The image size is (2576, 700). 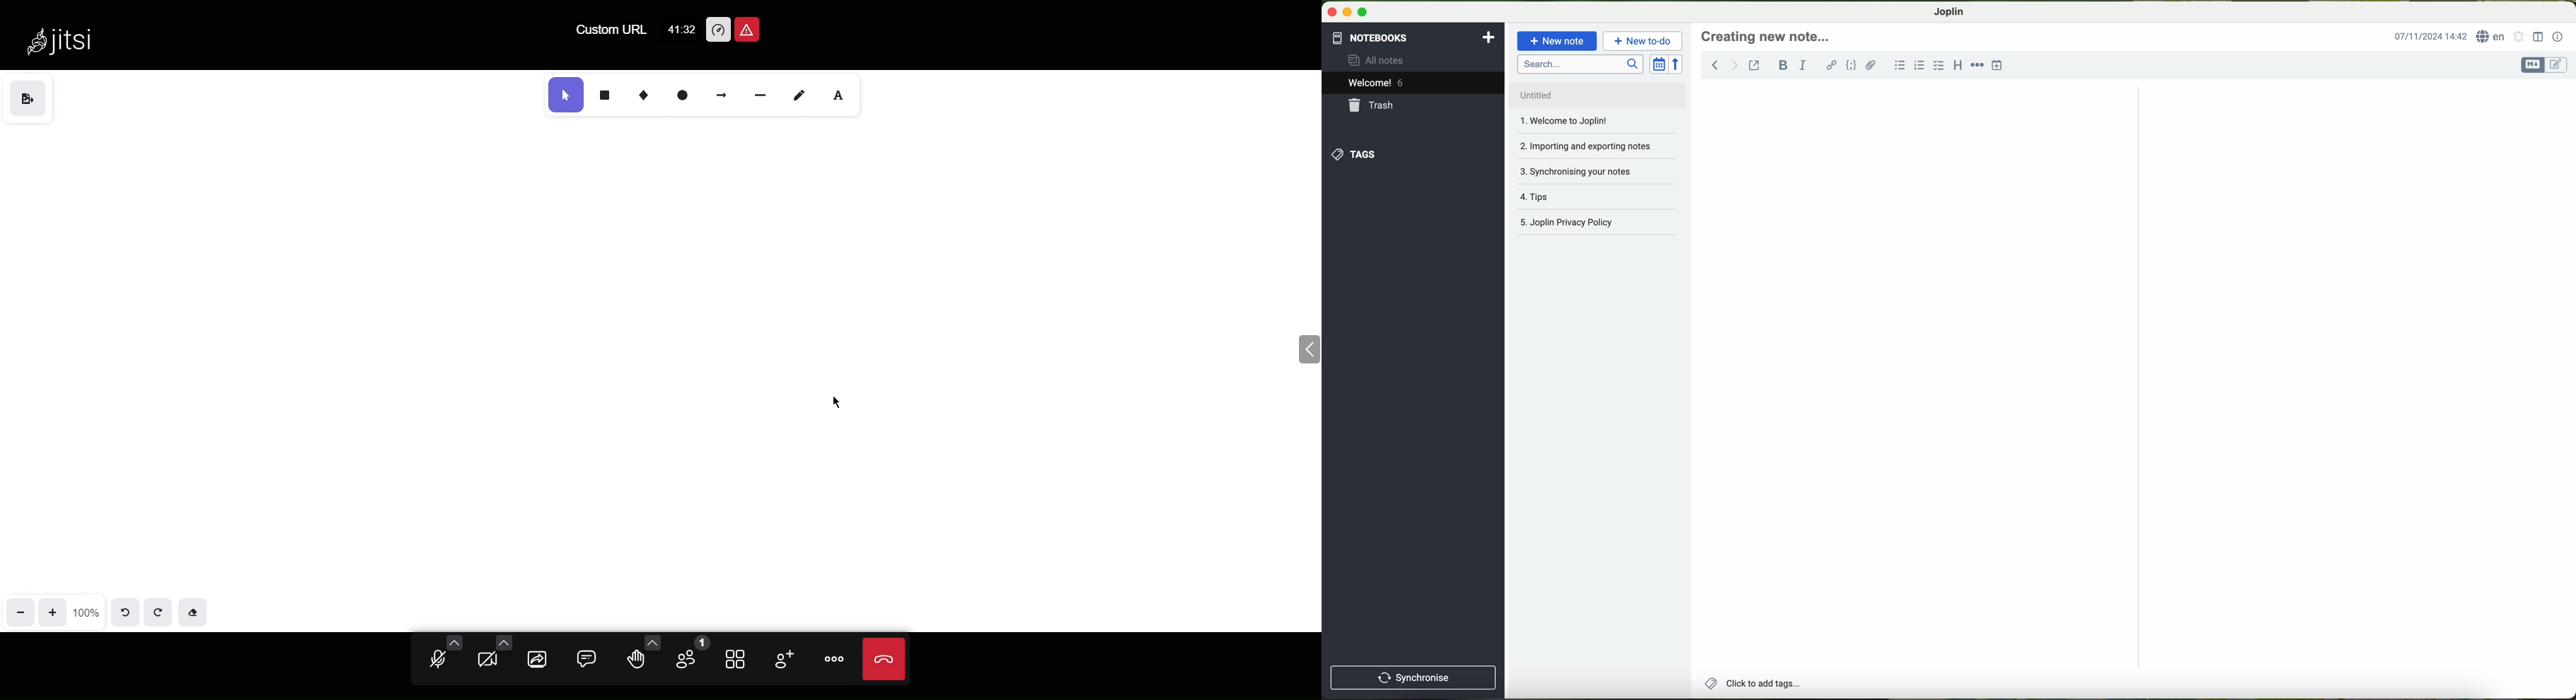 I want to click on More, so click(x=836, y=660).